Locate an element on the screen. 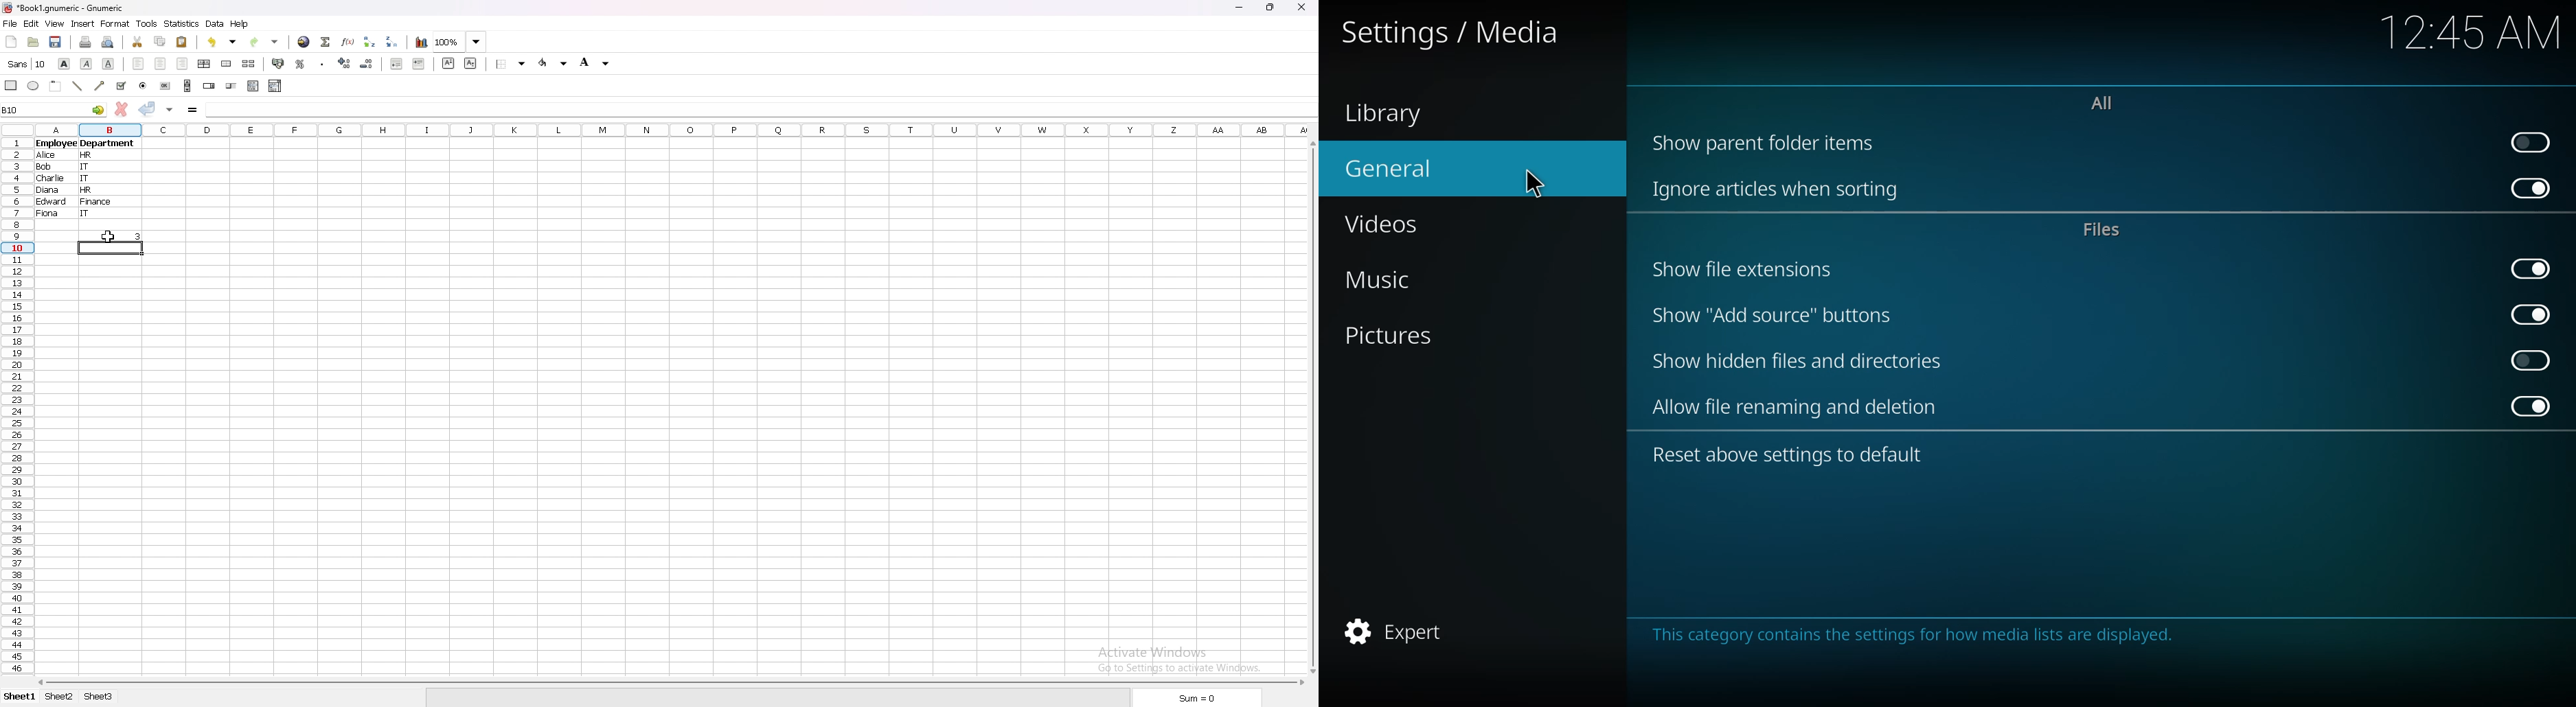 The width and height of the screenshot is (2576, 728). enabled is located at coordinates (2530, 189).